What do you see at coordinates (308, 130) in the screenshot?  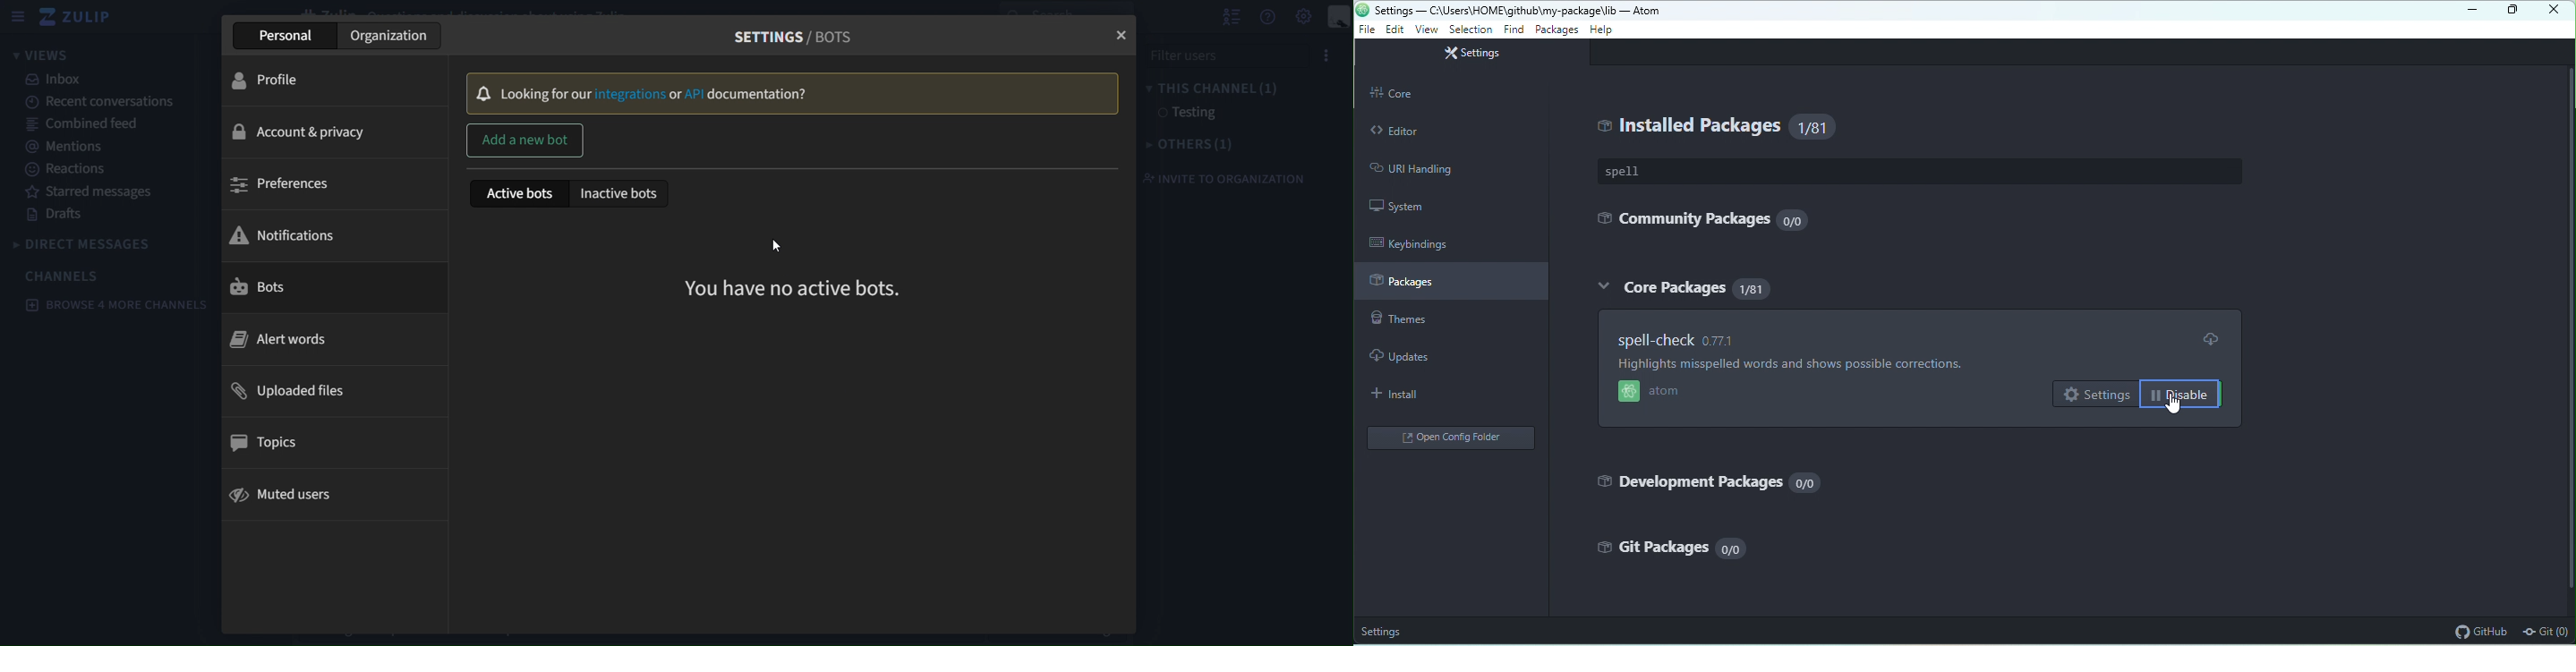 I see `account & privacy` at bounding box center [308, 130].